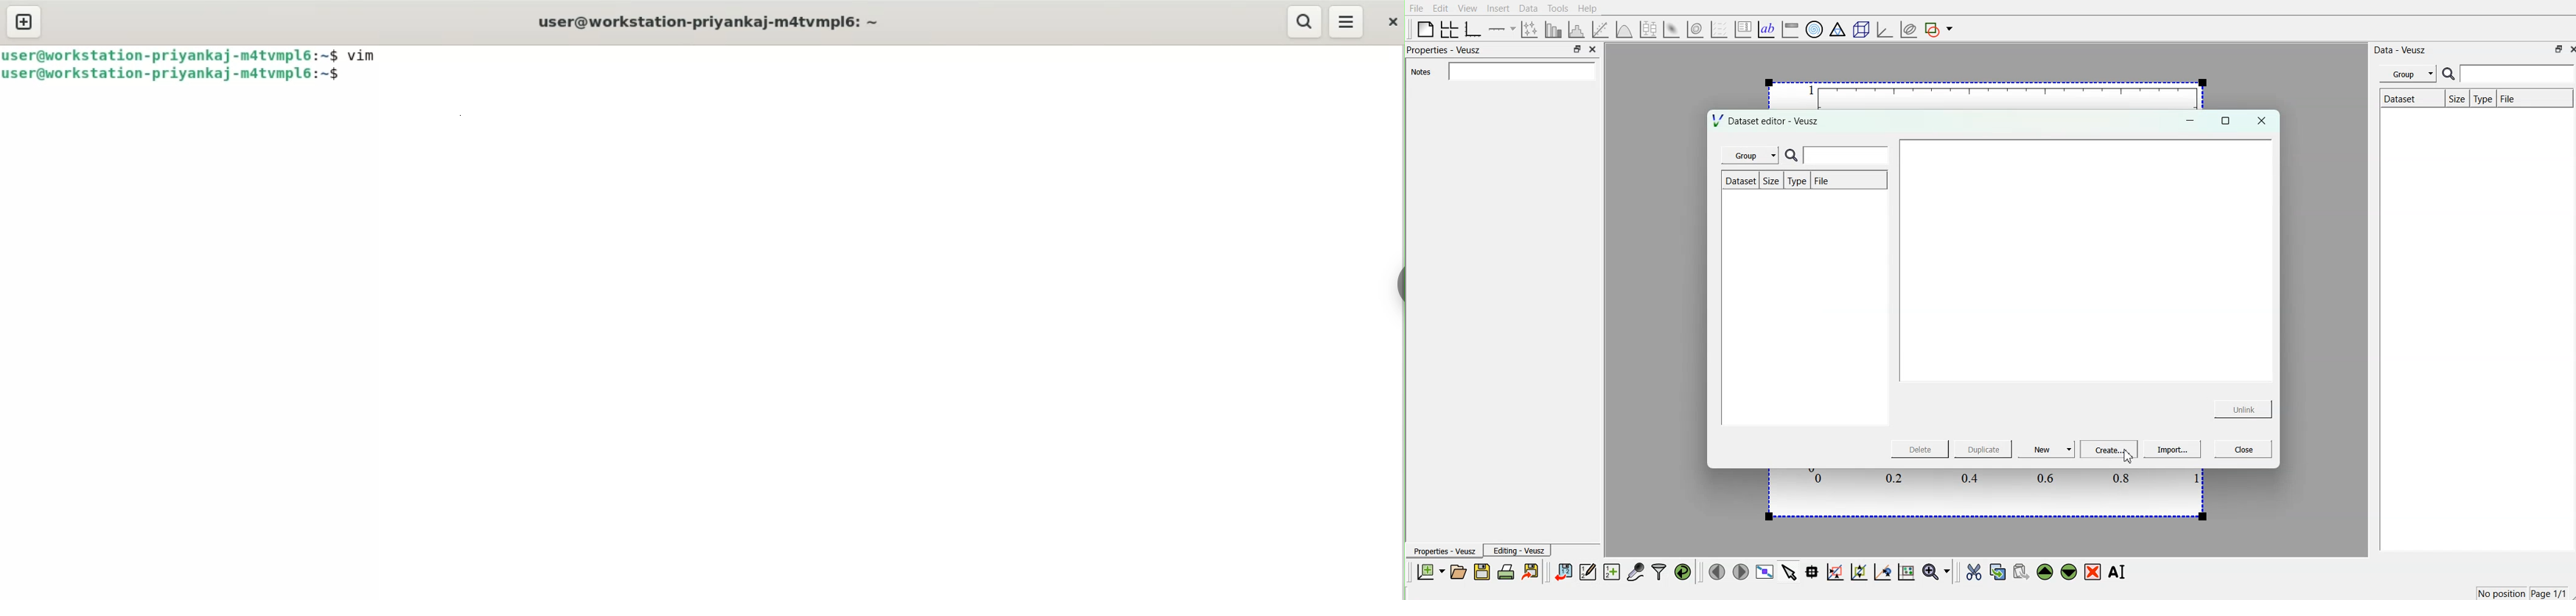  I want to click on Page 1/1 , so click(2549, 593).